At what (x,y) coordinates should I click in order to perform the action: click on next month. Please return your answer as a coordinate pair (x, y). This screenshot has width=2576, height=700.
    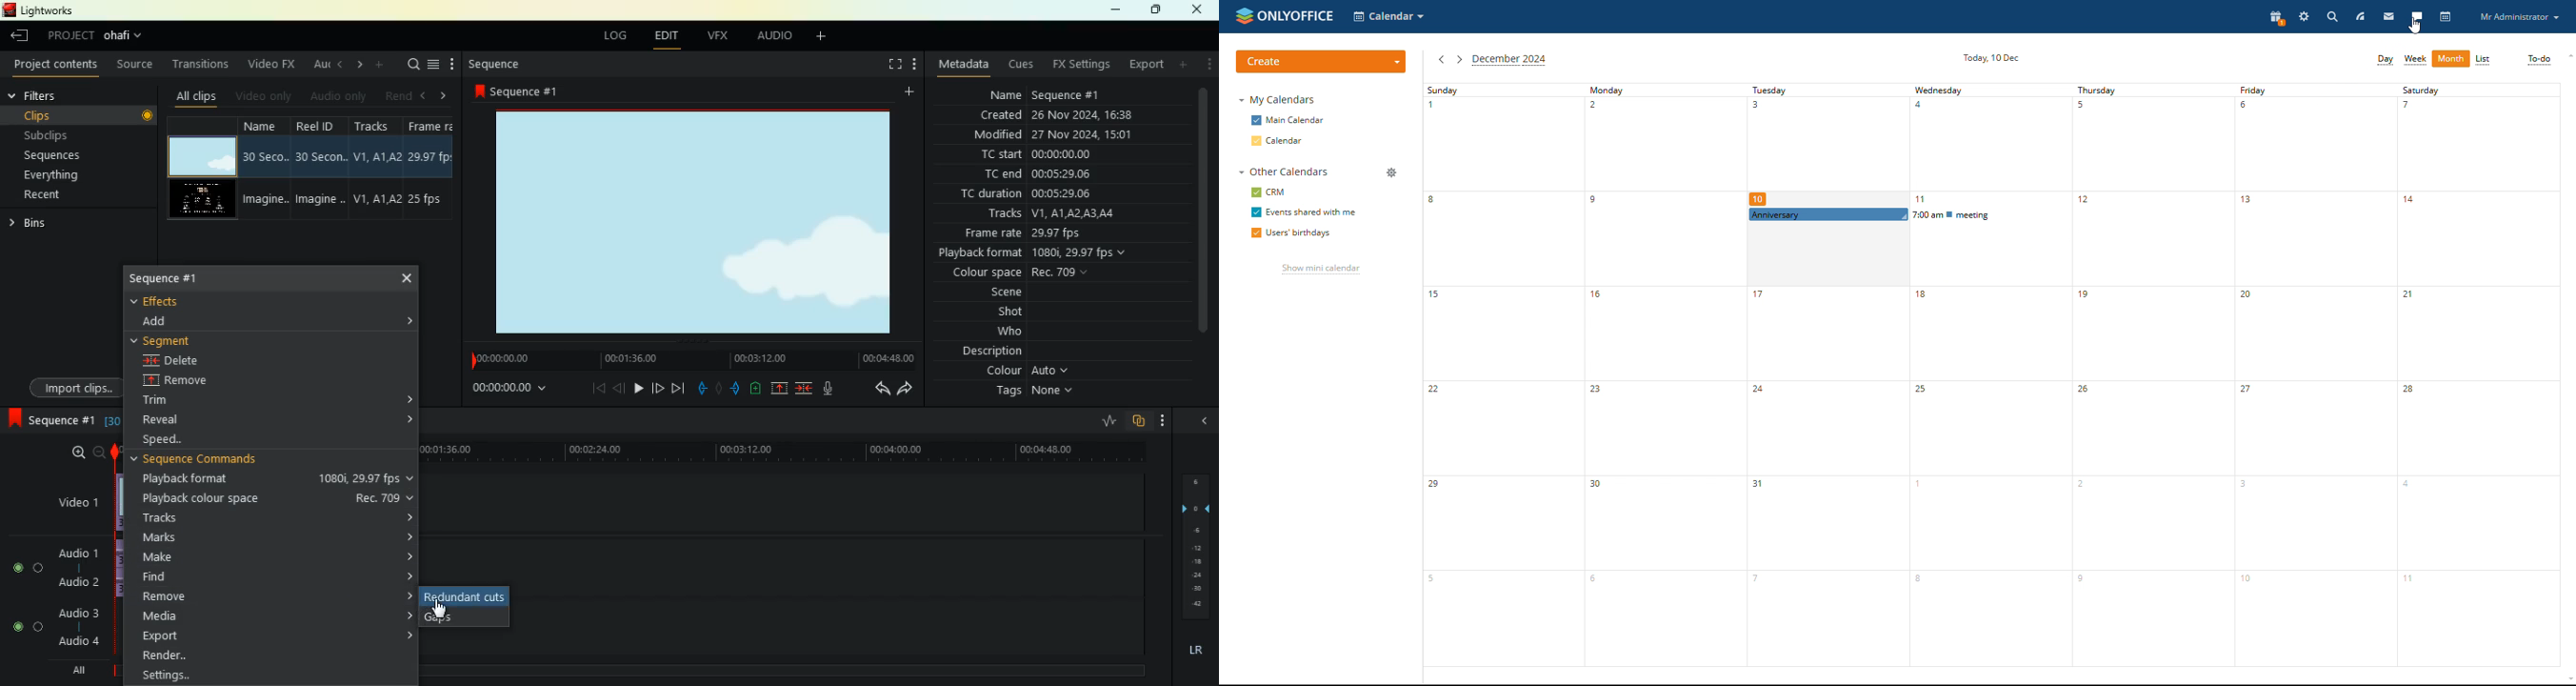
    Looking at the image, I should click on (1459, 59).